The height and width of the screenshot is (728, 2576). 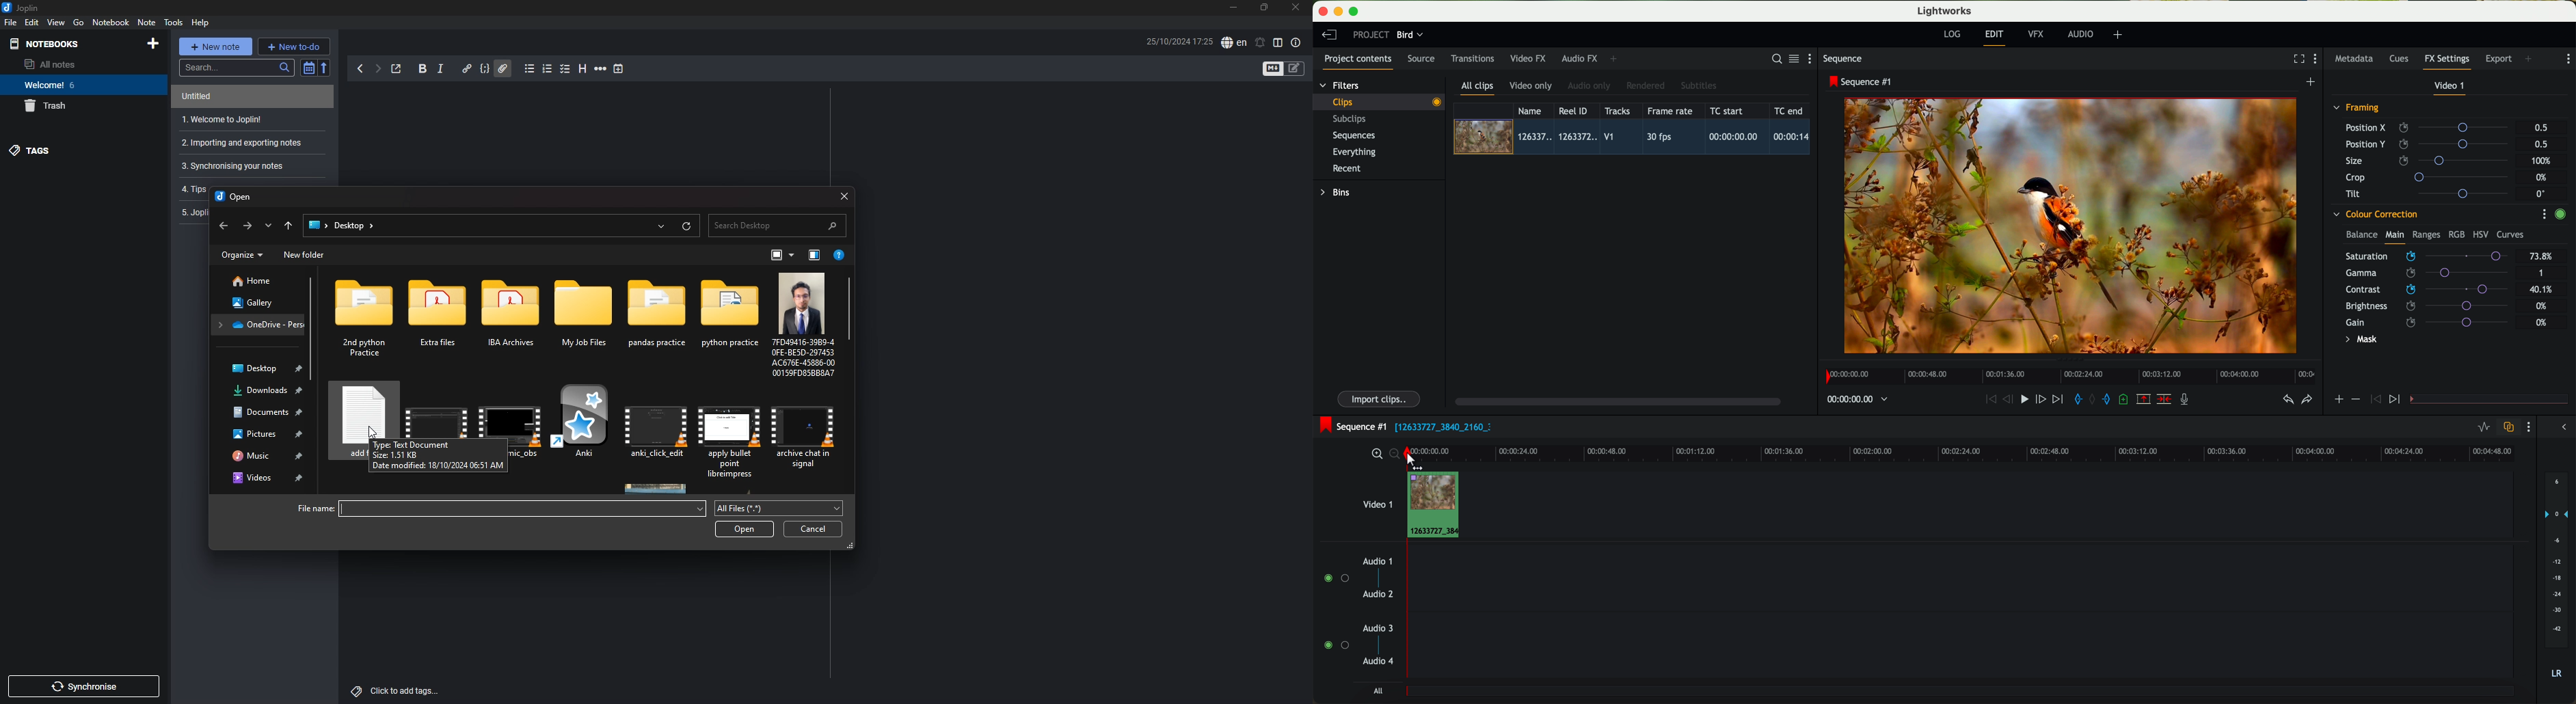 I want to click on file, so click(x=435, y=410).